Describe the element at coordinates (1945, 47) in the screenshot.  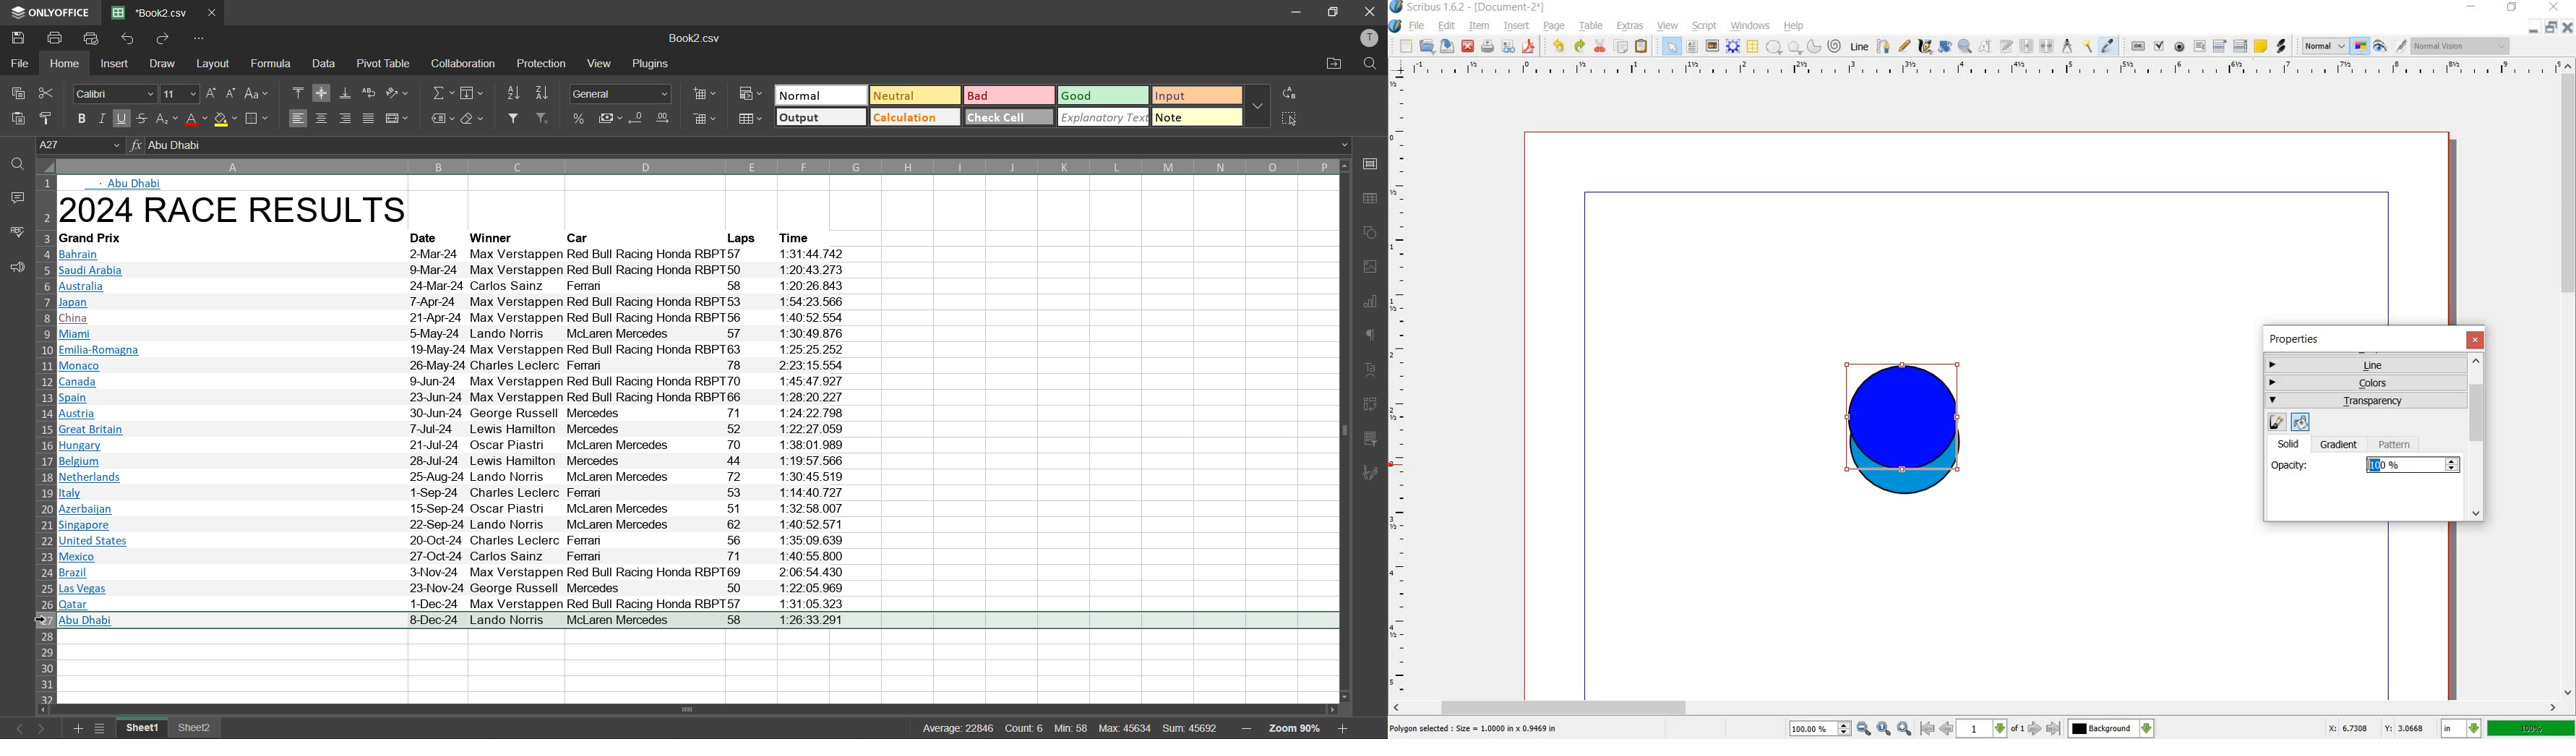
I see `rotate item` at that location.